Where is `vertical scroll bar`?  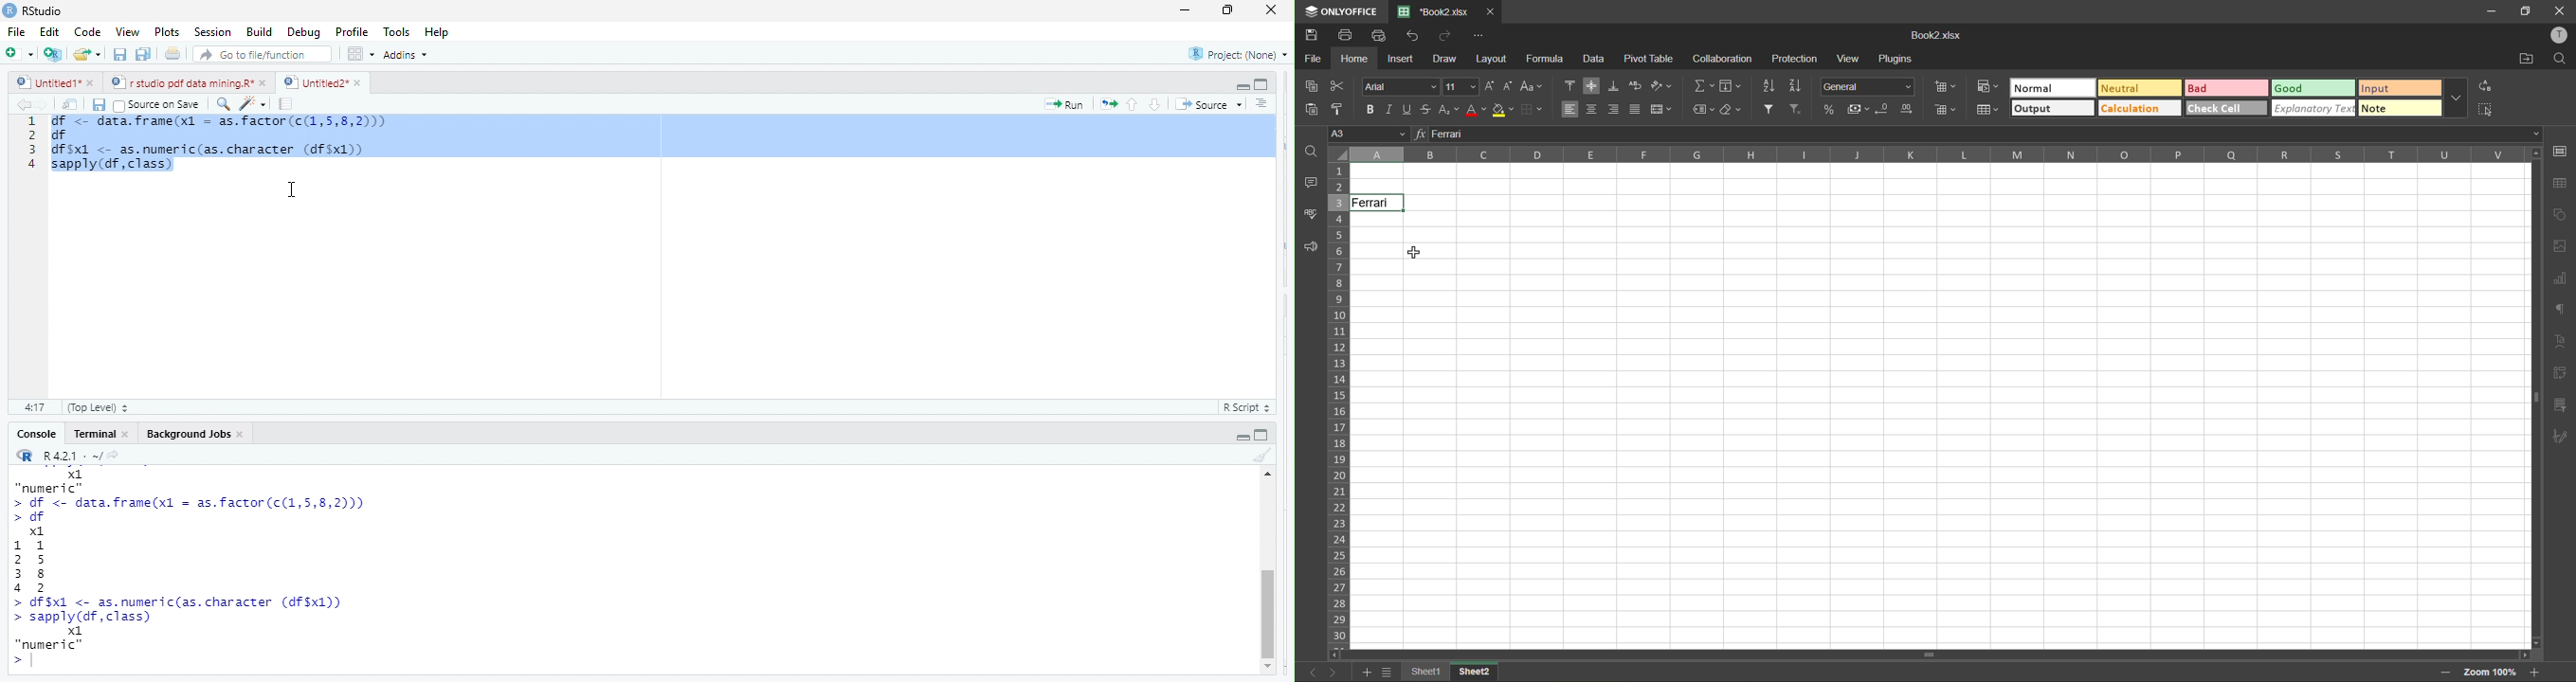
vertical scroll bar is located at coordinates (1270, 569).